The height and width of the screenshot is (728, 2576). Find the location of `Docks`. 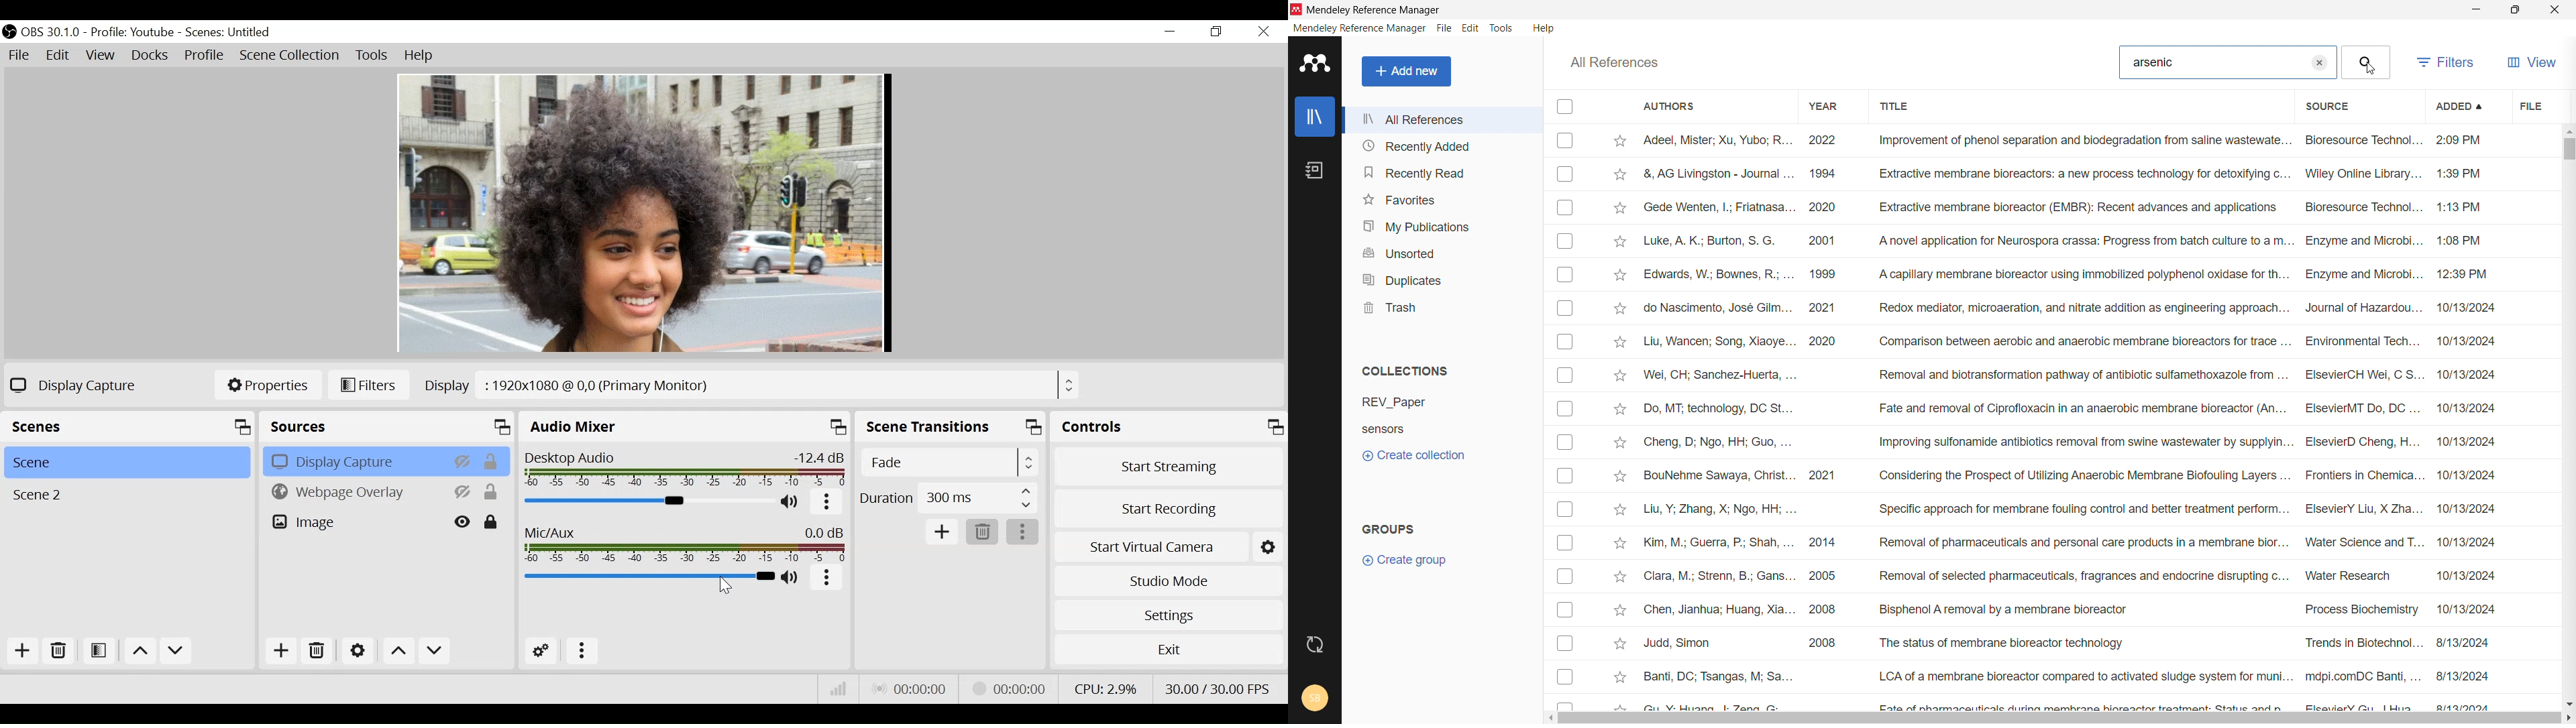

Docks is located at coordinates (150, 56).